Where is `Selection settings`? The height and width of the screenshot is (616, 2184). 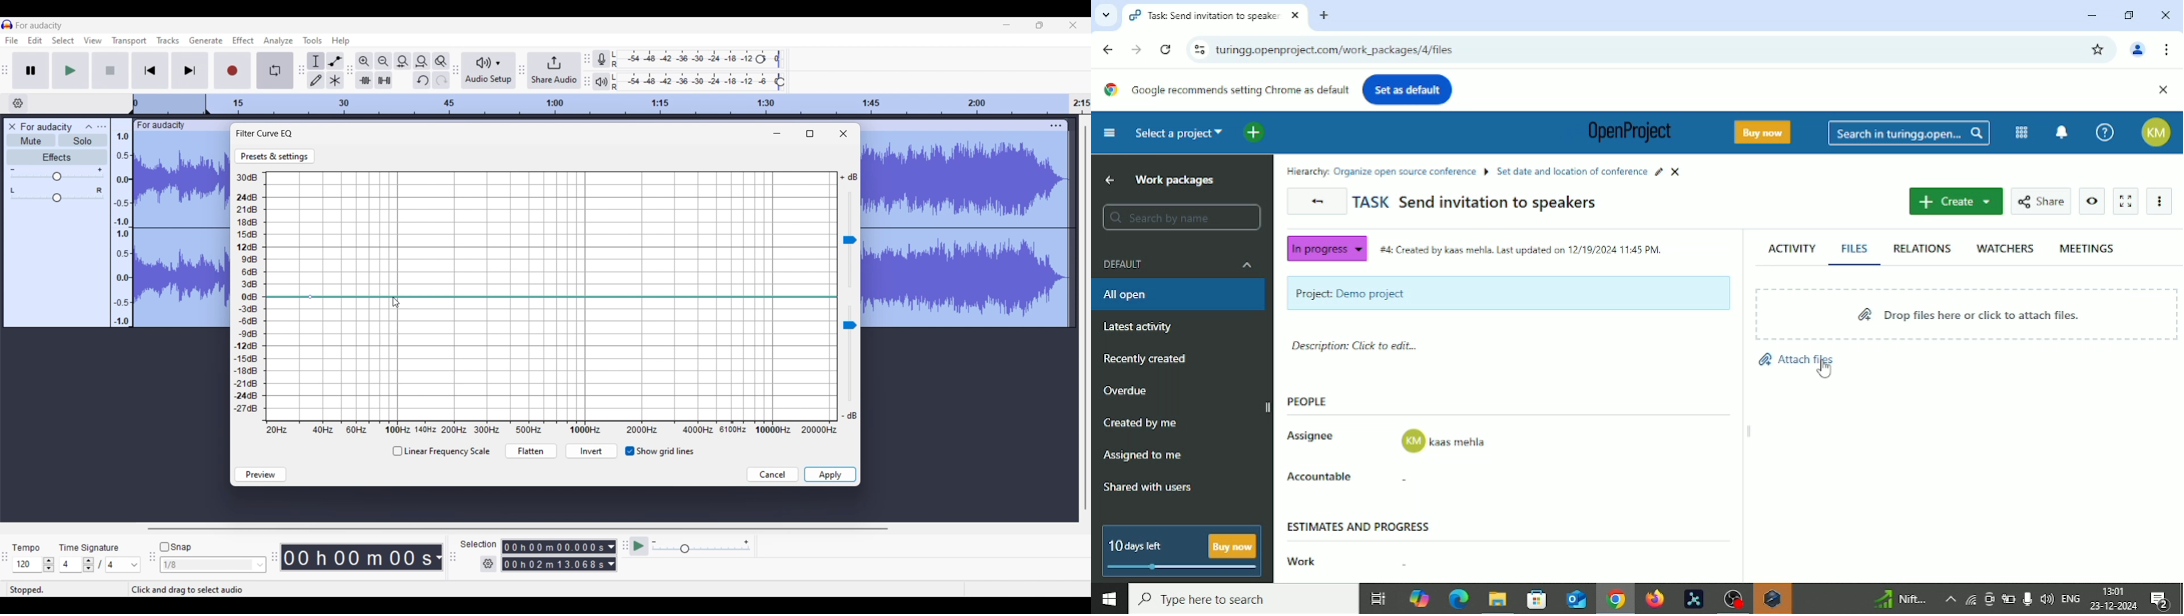
Selection settings is located at coordinates (488, 564).